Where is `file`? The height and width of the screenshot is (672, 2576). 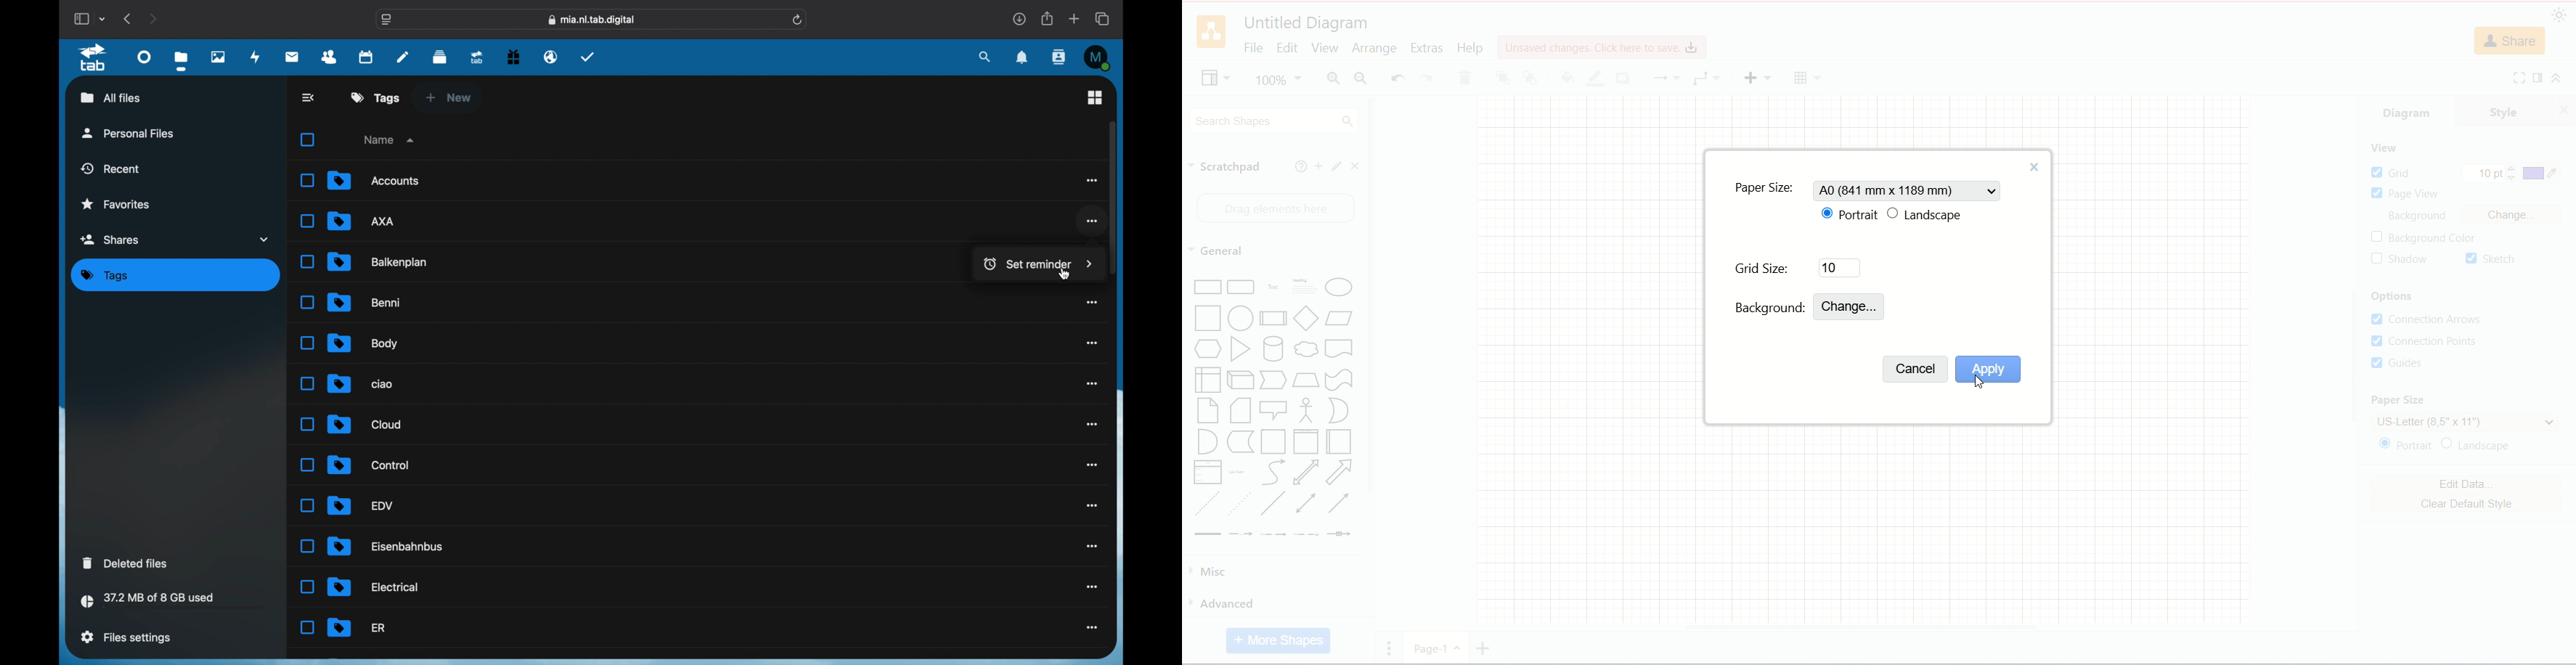 file is located at coordinates (368, 465).